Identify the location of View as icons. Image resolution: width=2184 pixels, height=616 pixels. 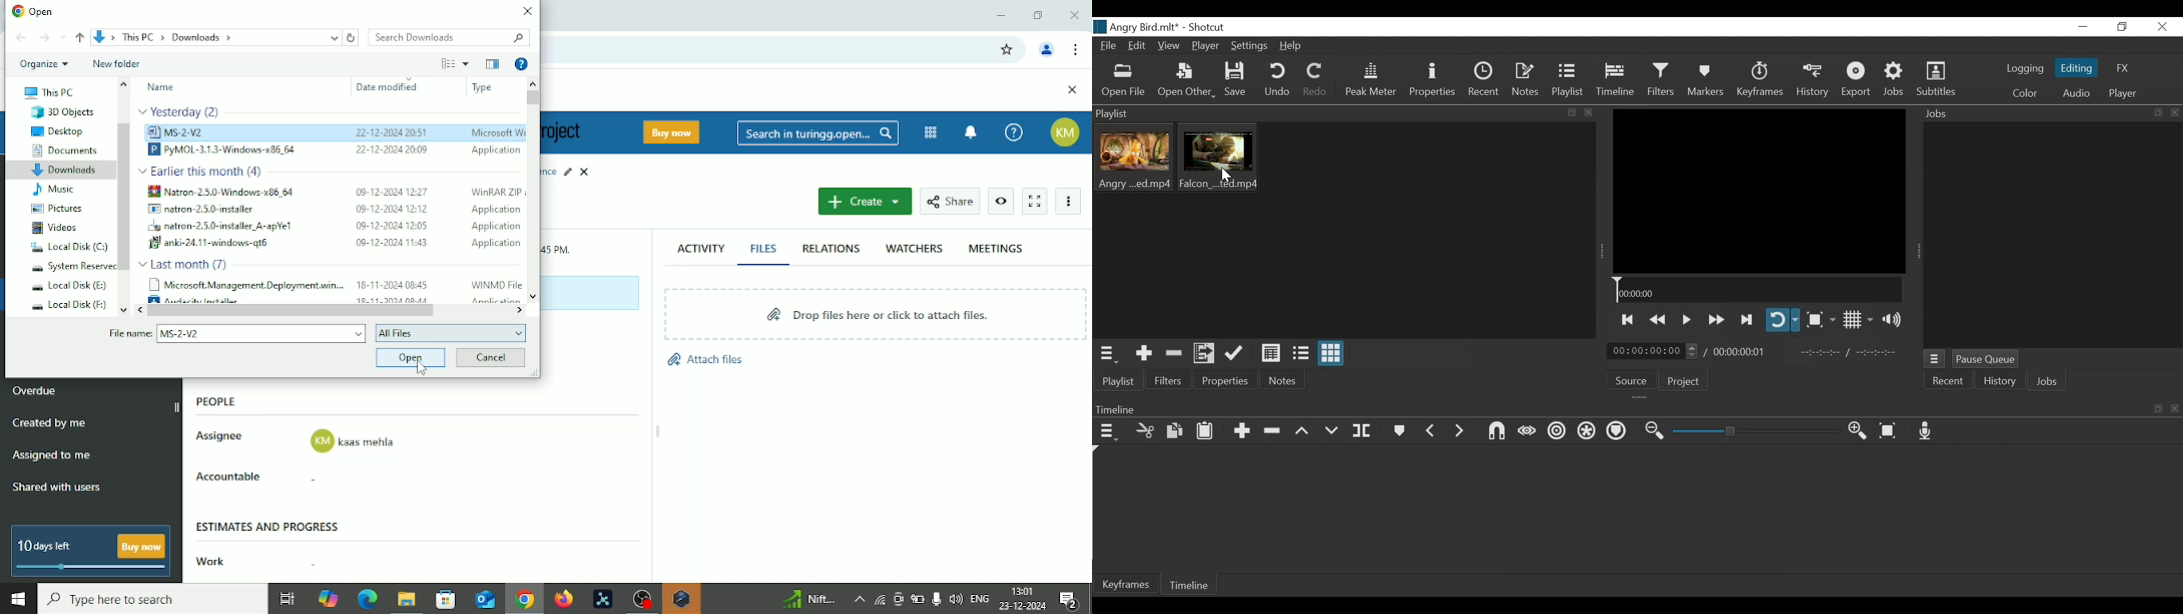
(1332, 353).